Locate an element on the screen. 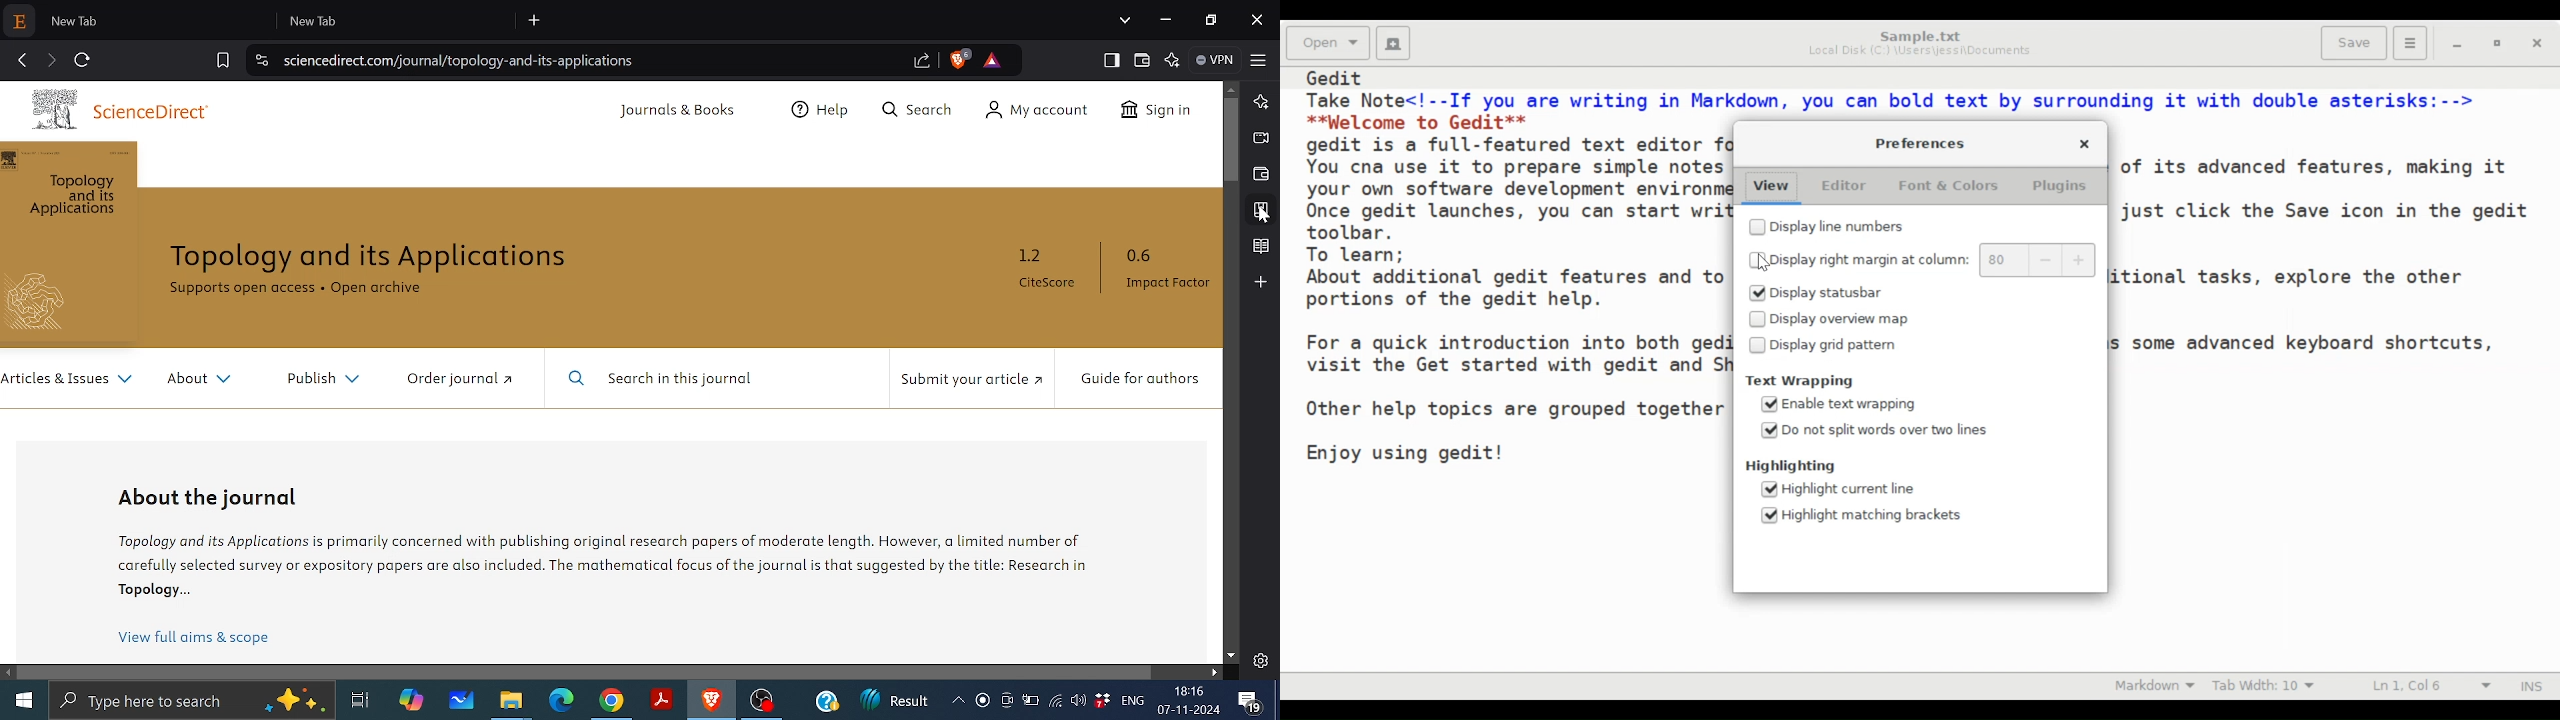 The width and height of the screenshot is (2576, 728). (un)select Enable text wrapping is located at coordinates (1839, 405).